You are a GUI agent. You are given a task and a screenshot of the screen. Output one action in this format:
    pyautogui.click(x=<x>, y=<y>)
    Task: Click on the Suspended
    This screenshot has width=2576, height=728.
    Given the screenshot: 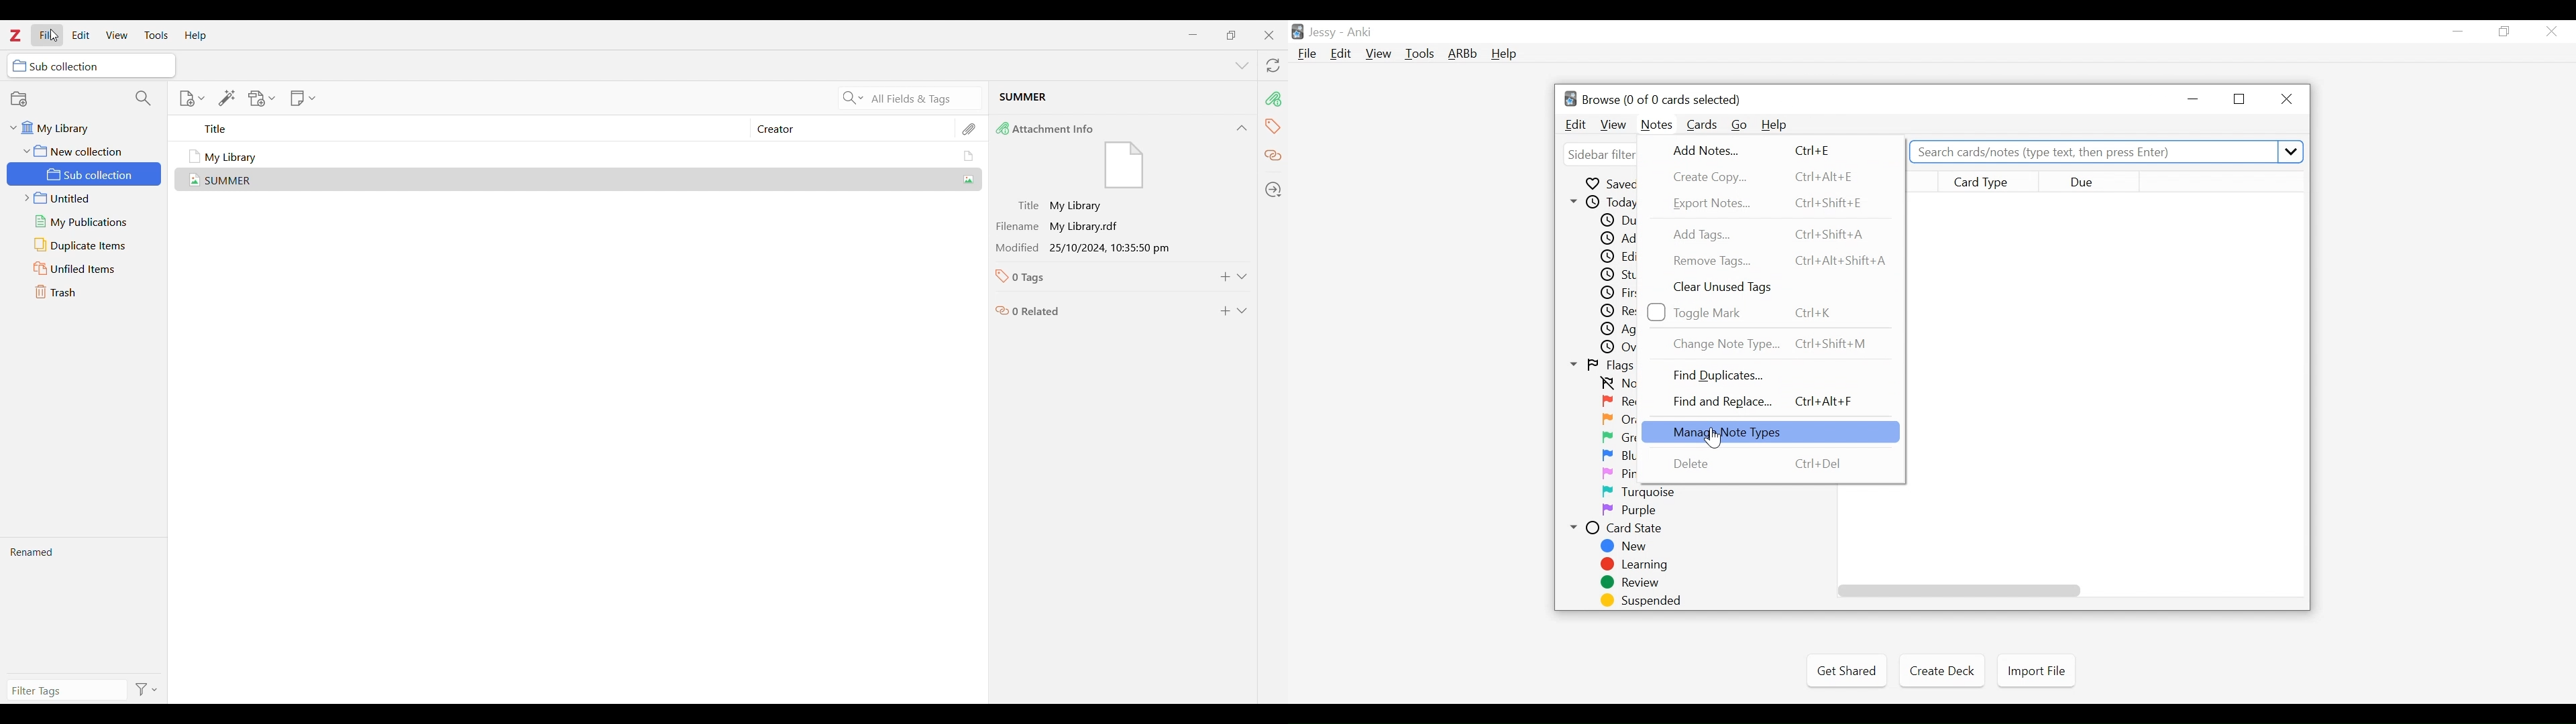 What is the action you would take?
    pyautogui.click(x=1642, y=601)
    